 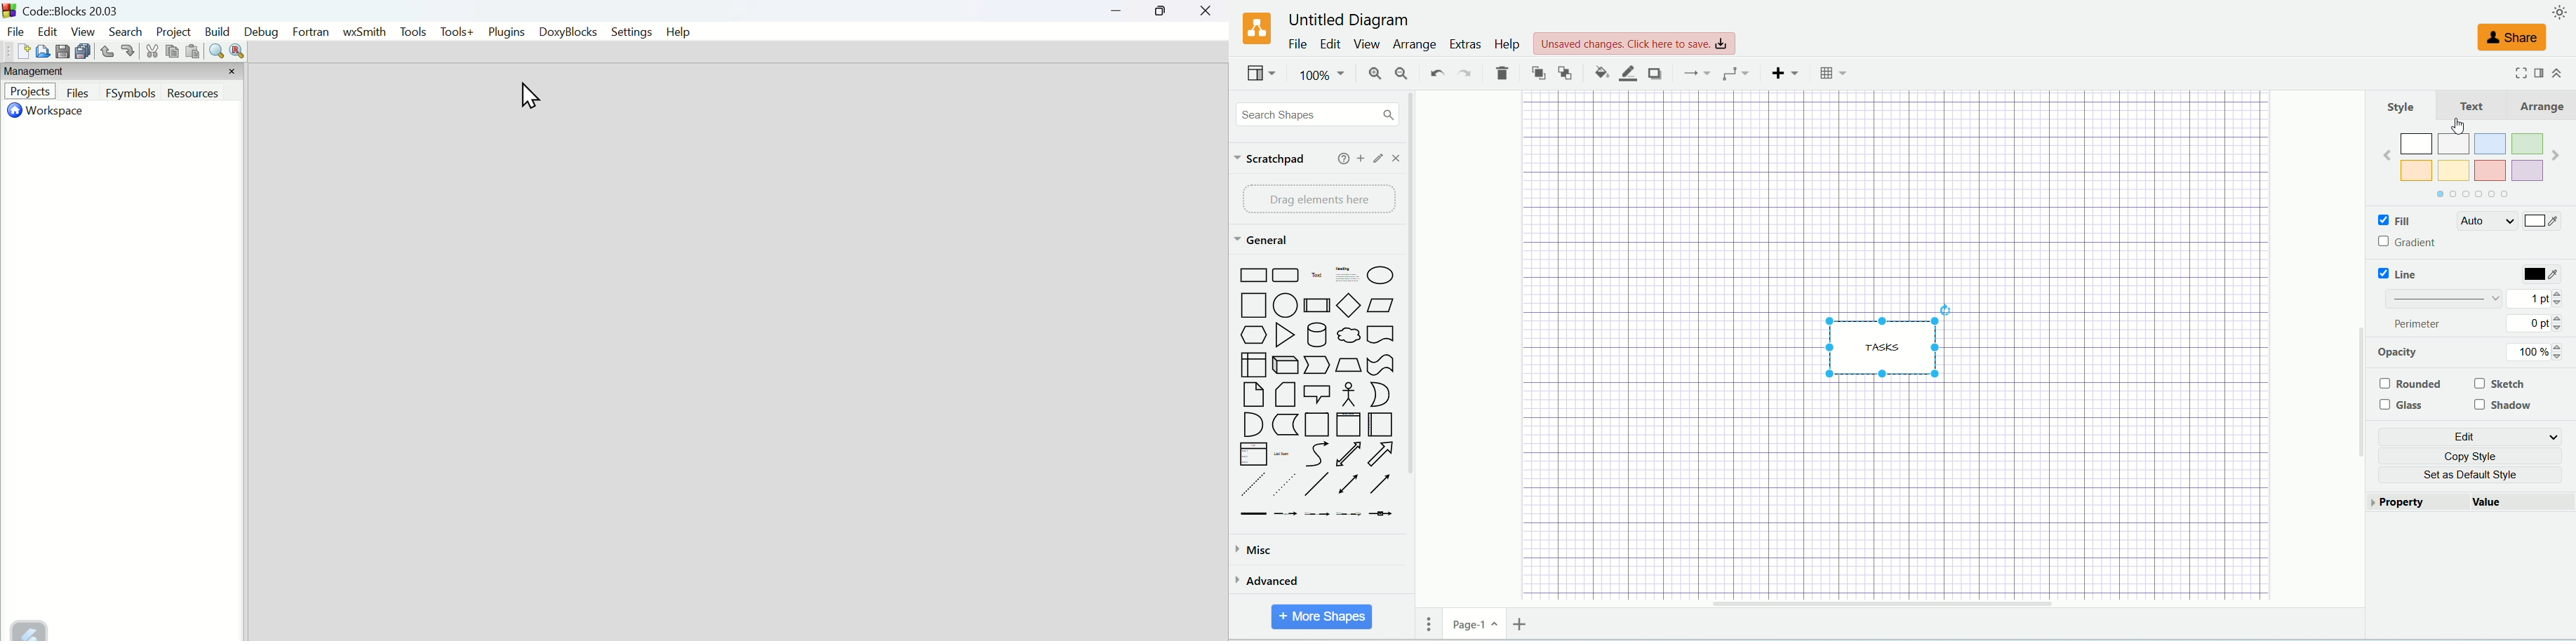 I want to click on connection, so click(x=1693, y=73).